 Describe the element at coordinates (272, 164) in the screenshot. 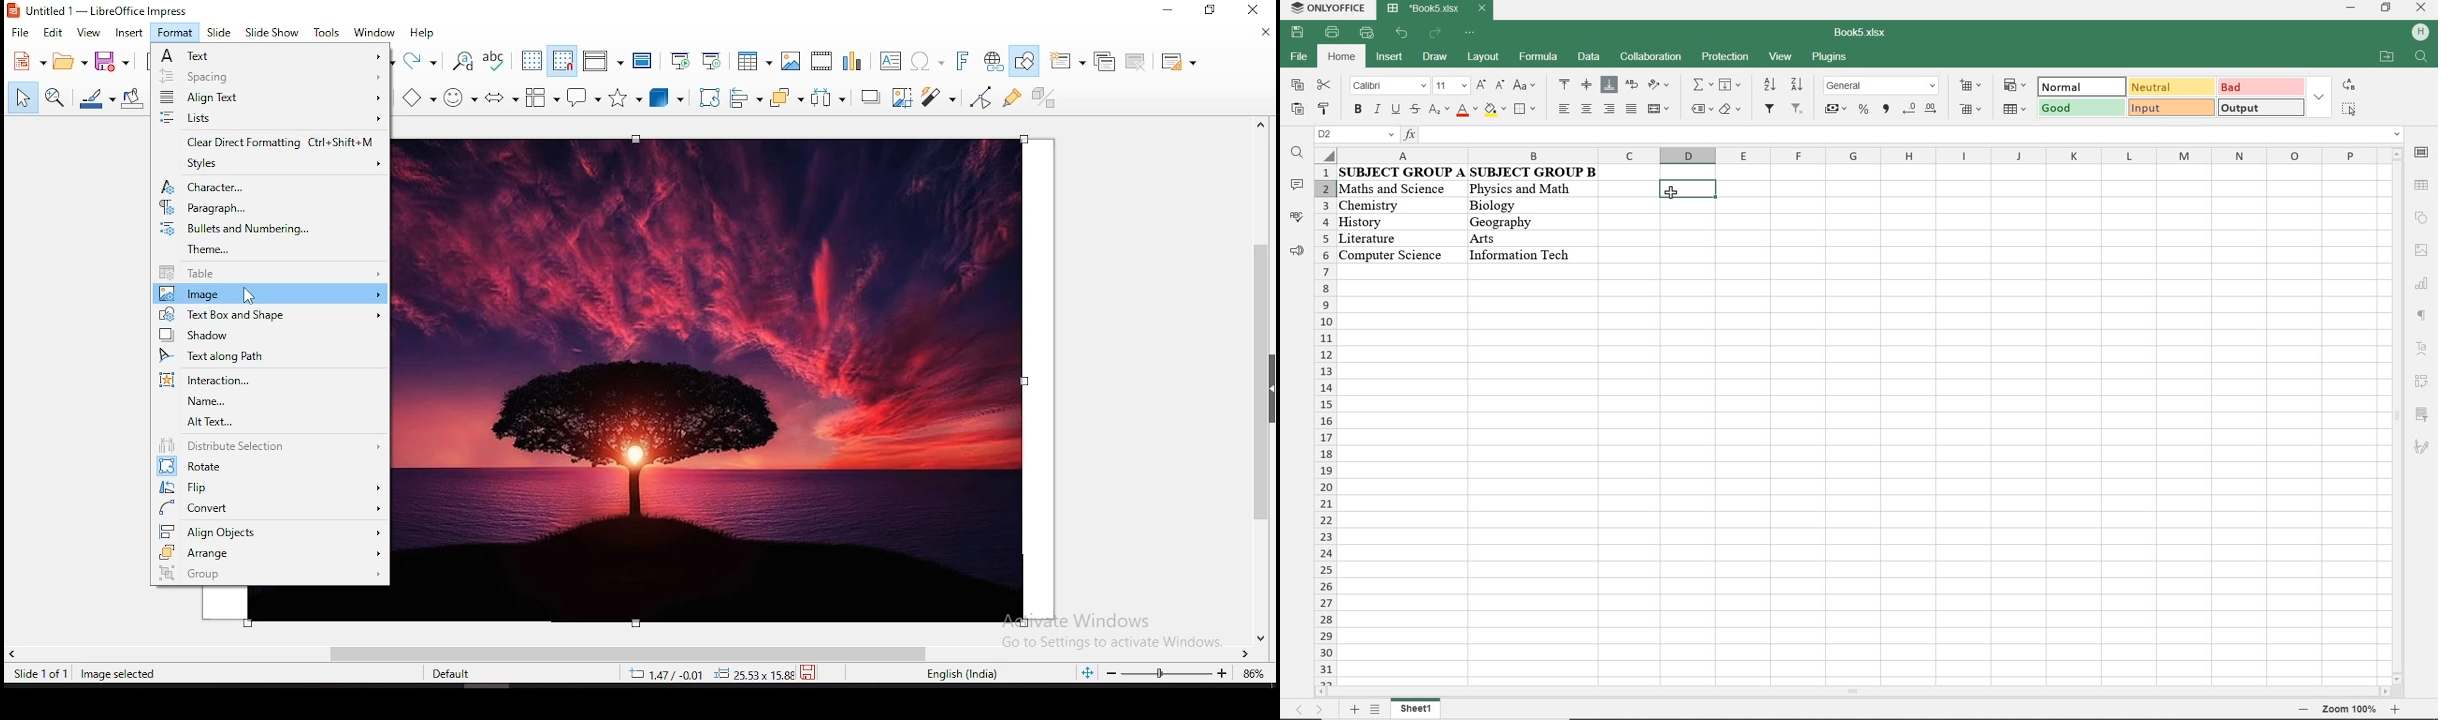

I see `styles` at that location.